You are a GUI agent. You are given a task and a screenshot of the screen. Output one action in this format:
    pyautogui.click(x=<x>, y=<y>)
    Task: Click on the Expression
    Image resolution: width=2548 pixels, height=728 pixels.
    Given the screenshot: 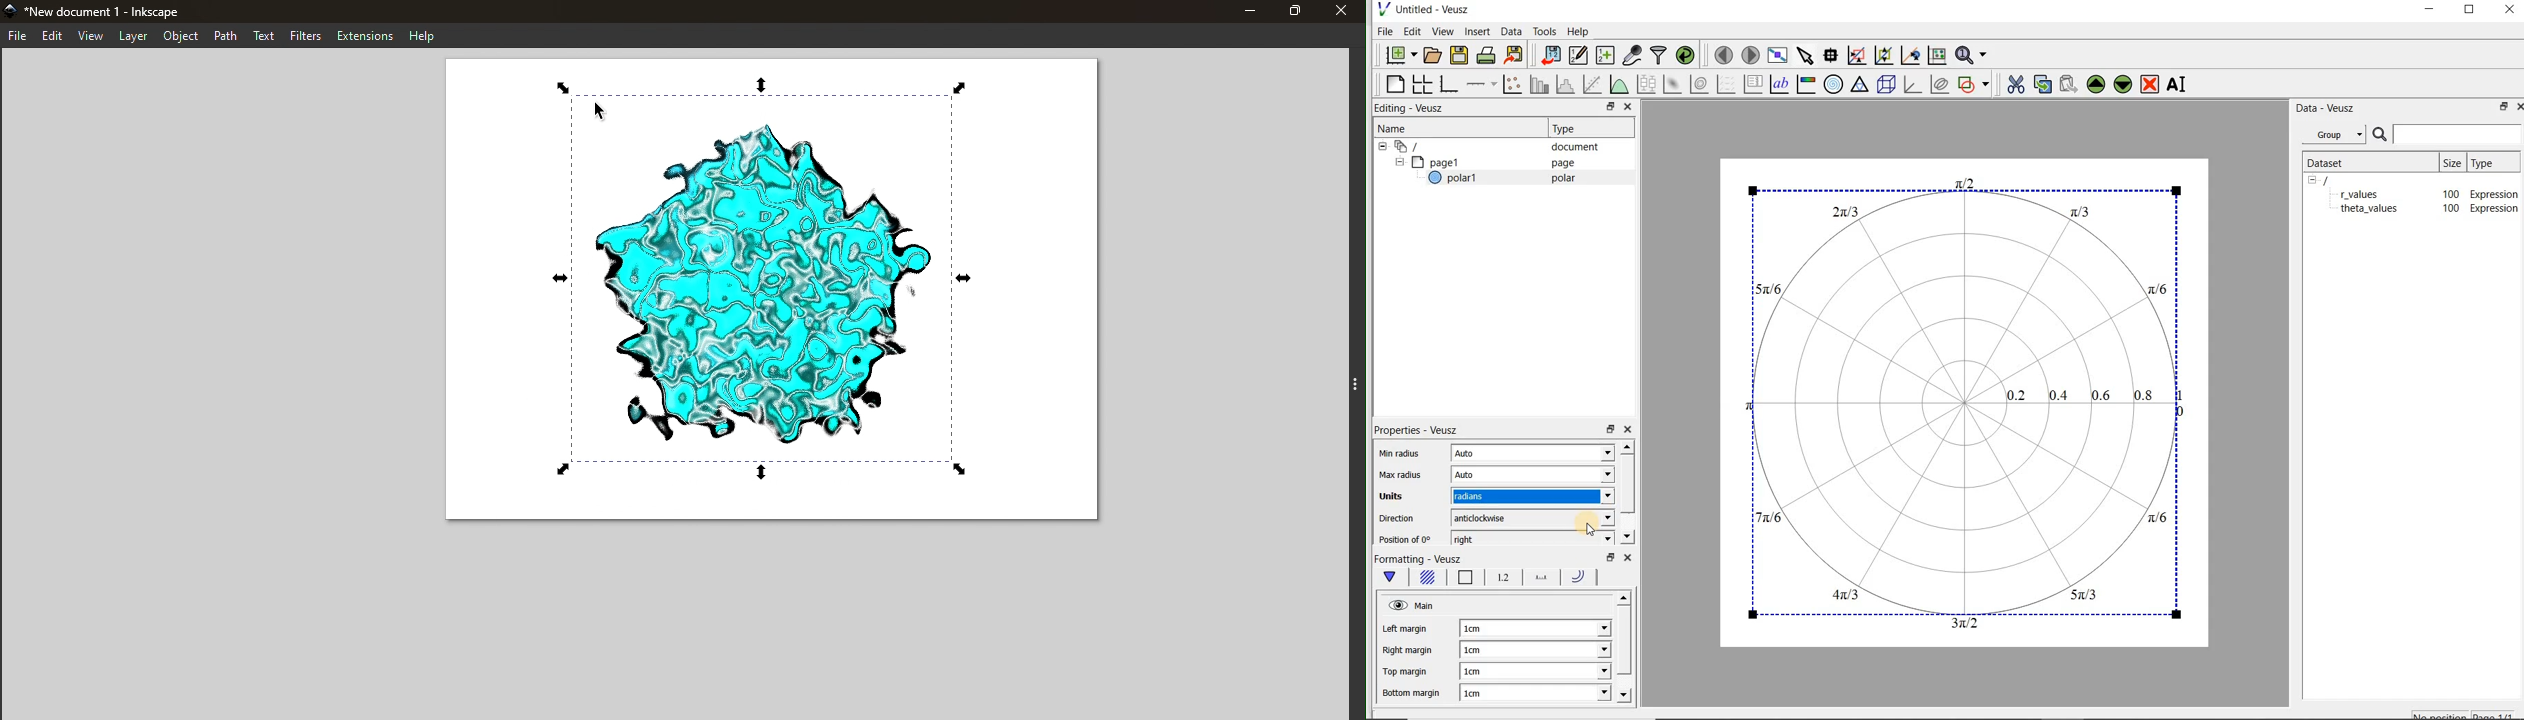 What is the action you would take?
    pyautogui.click(x=2492, y=191)
    